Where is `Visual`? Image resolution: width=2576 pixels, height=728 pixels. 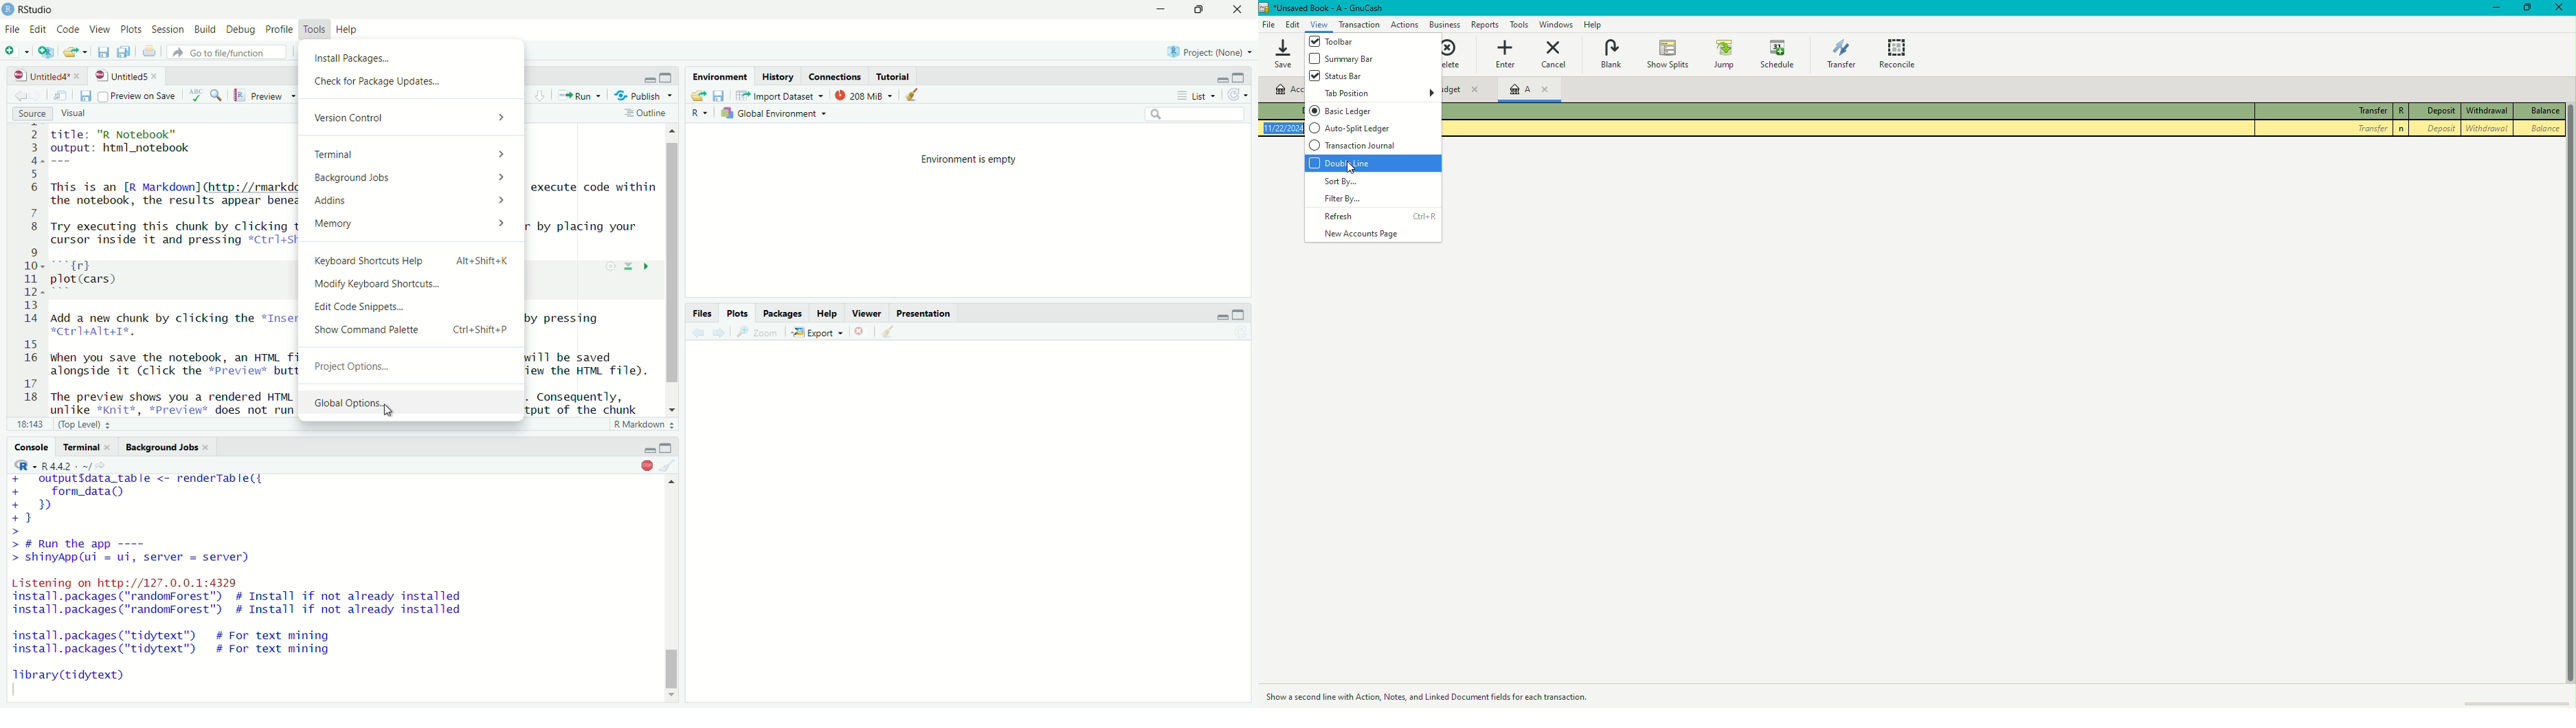
Visual is located at coordinates (81, 114).